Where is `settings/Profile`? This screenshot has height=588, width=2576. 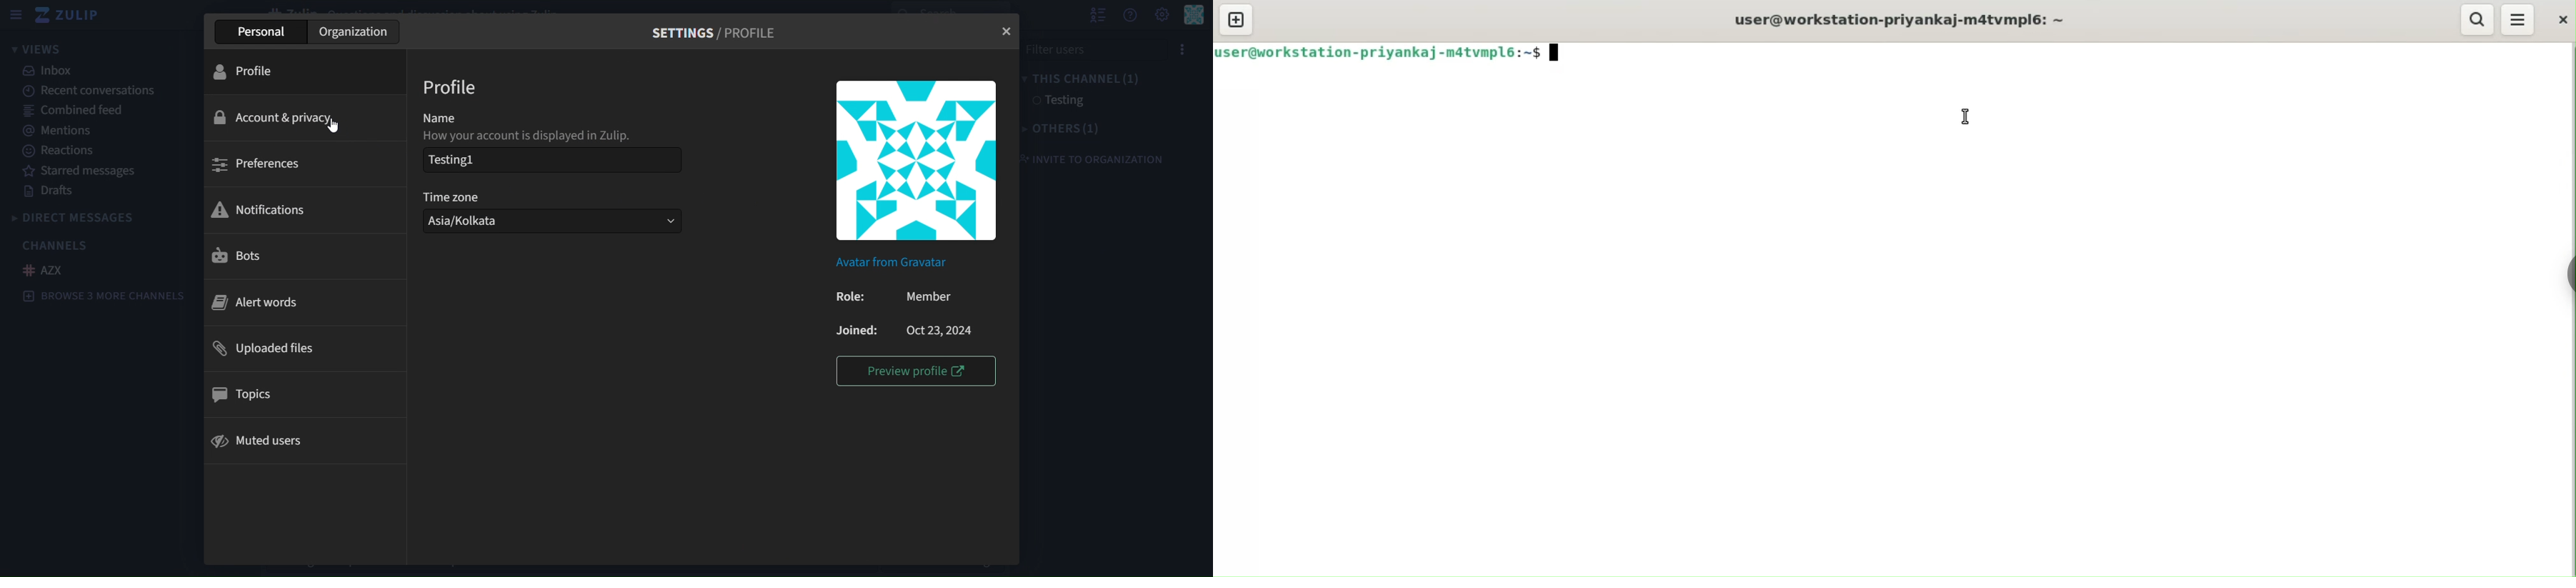
settings/Profile is located at coordinates (717, 31).